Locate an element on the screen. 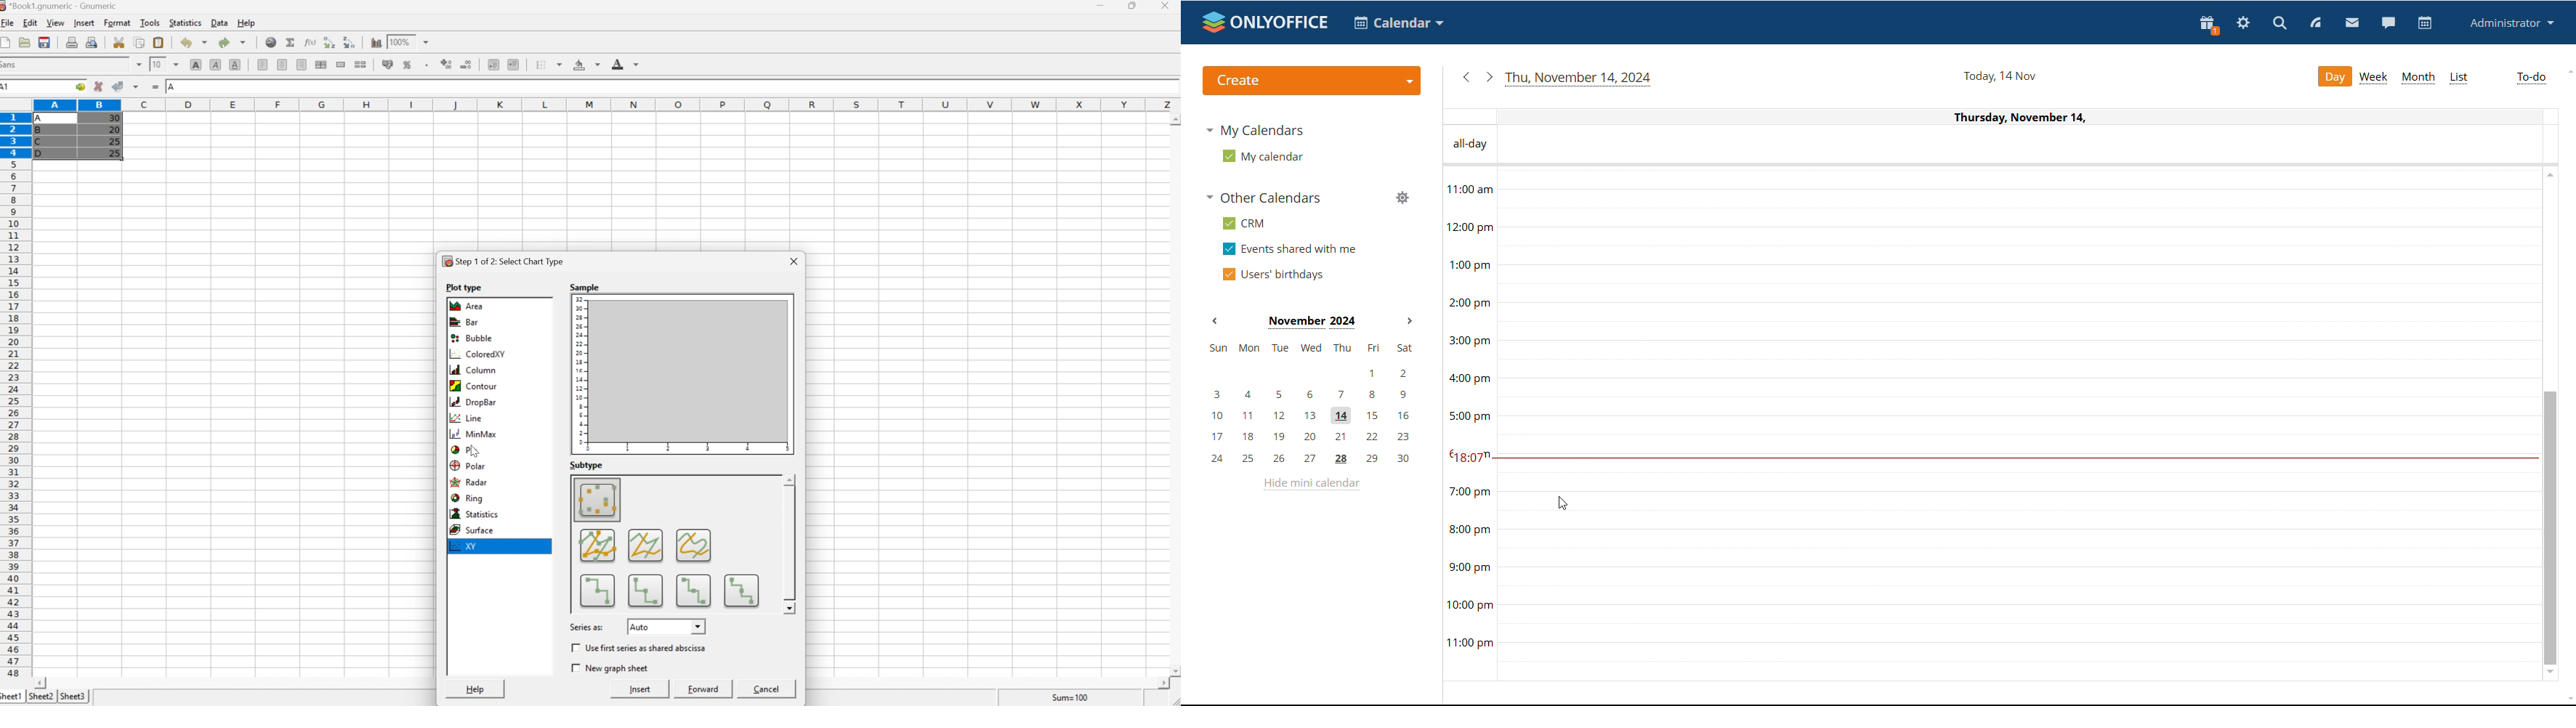 The width and height of the screenshot is (2576, 728). Undo is located at coordinates (194, 42).